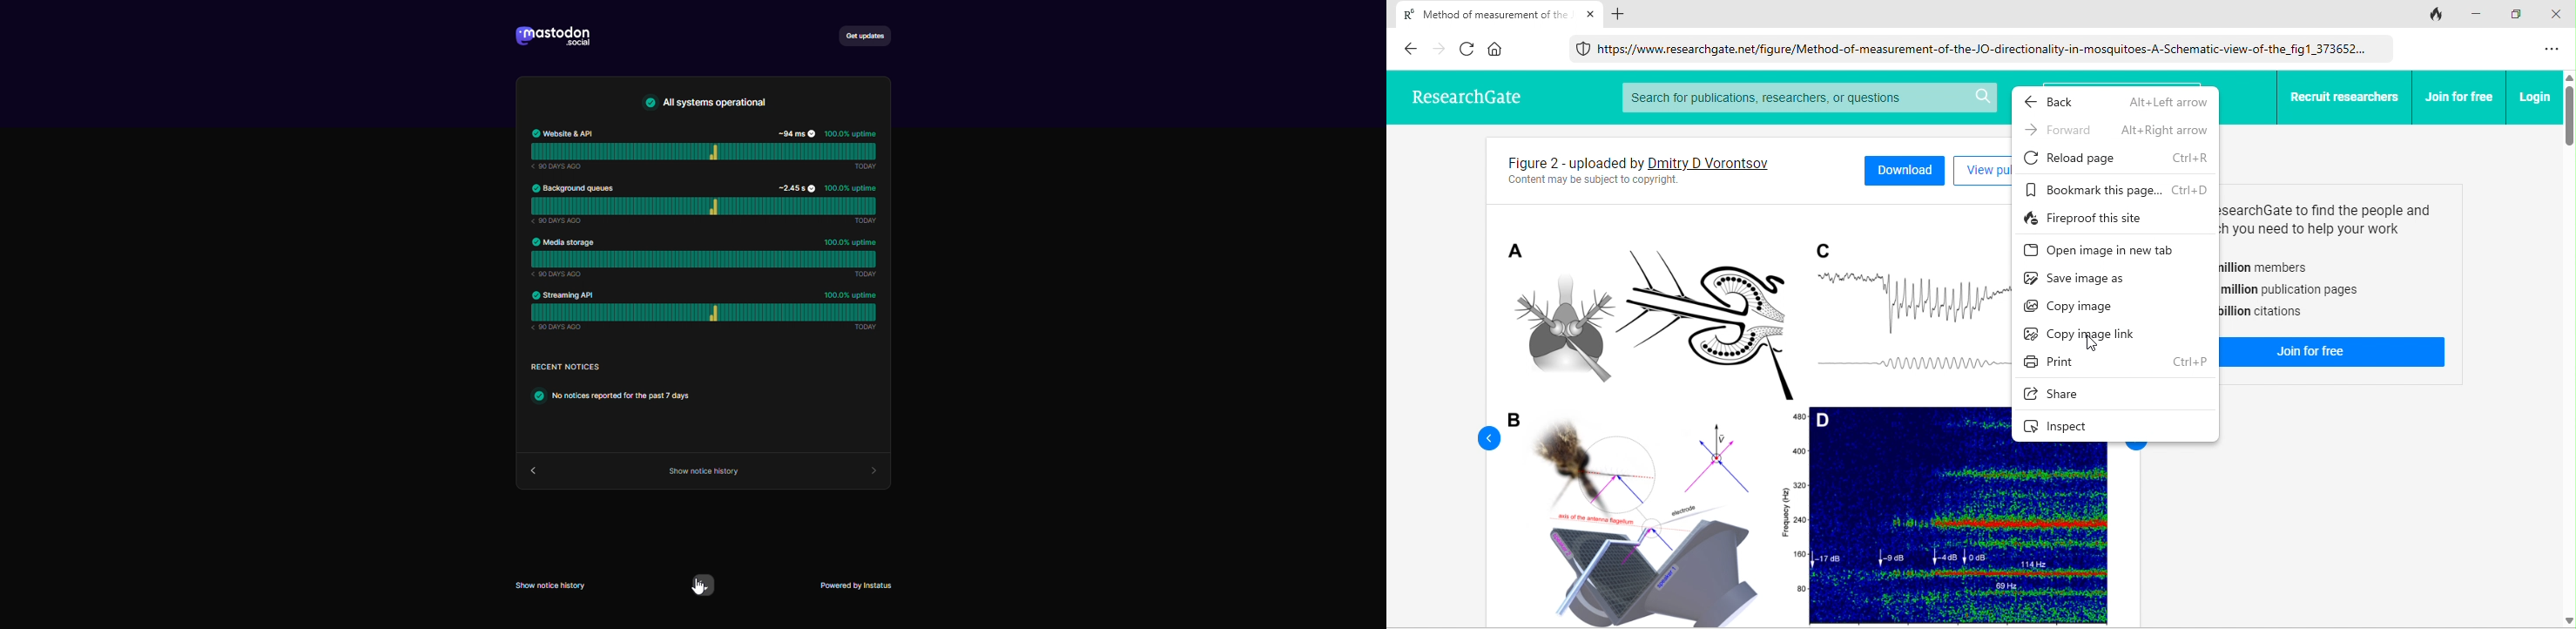 The image size is (2576, 644). I want to click on media storage, so click(702, 254).